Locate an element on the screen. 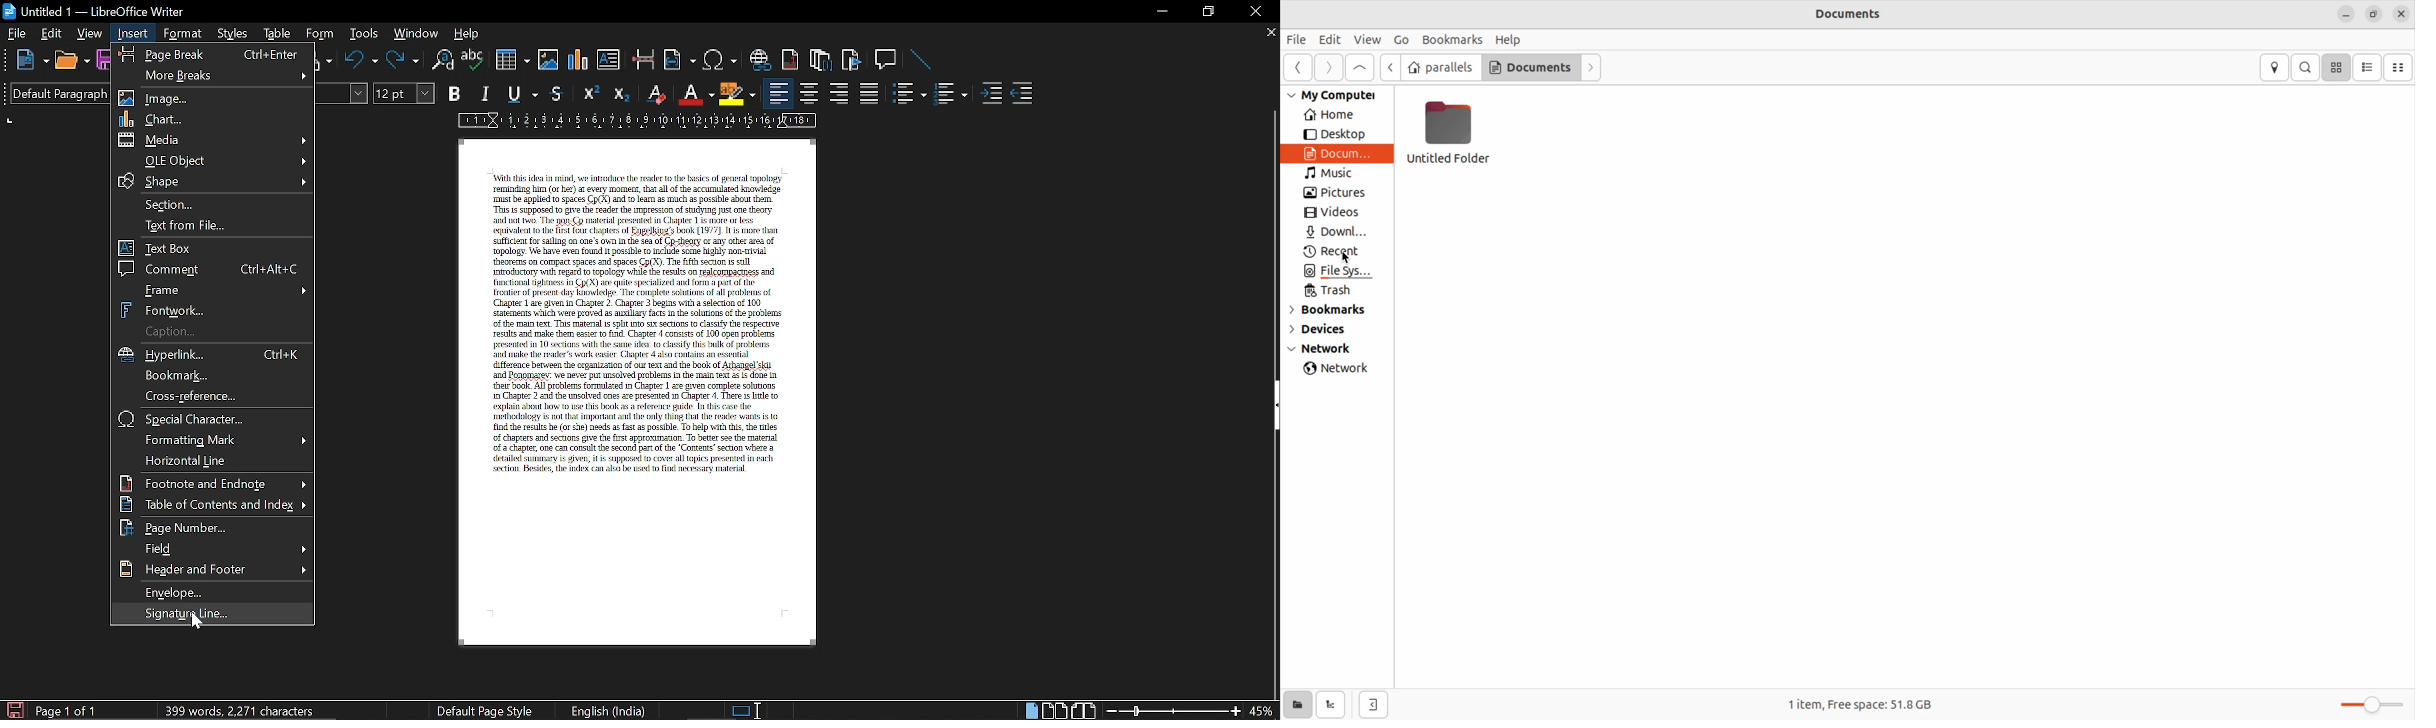  fontwork is located at coordinates (216, 311).